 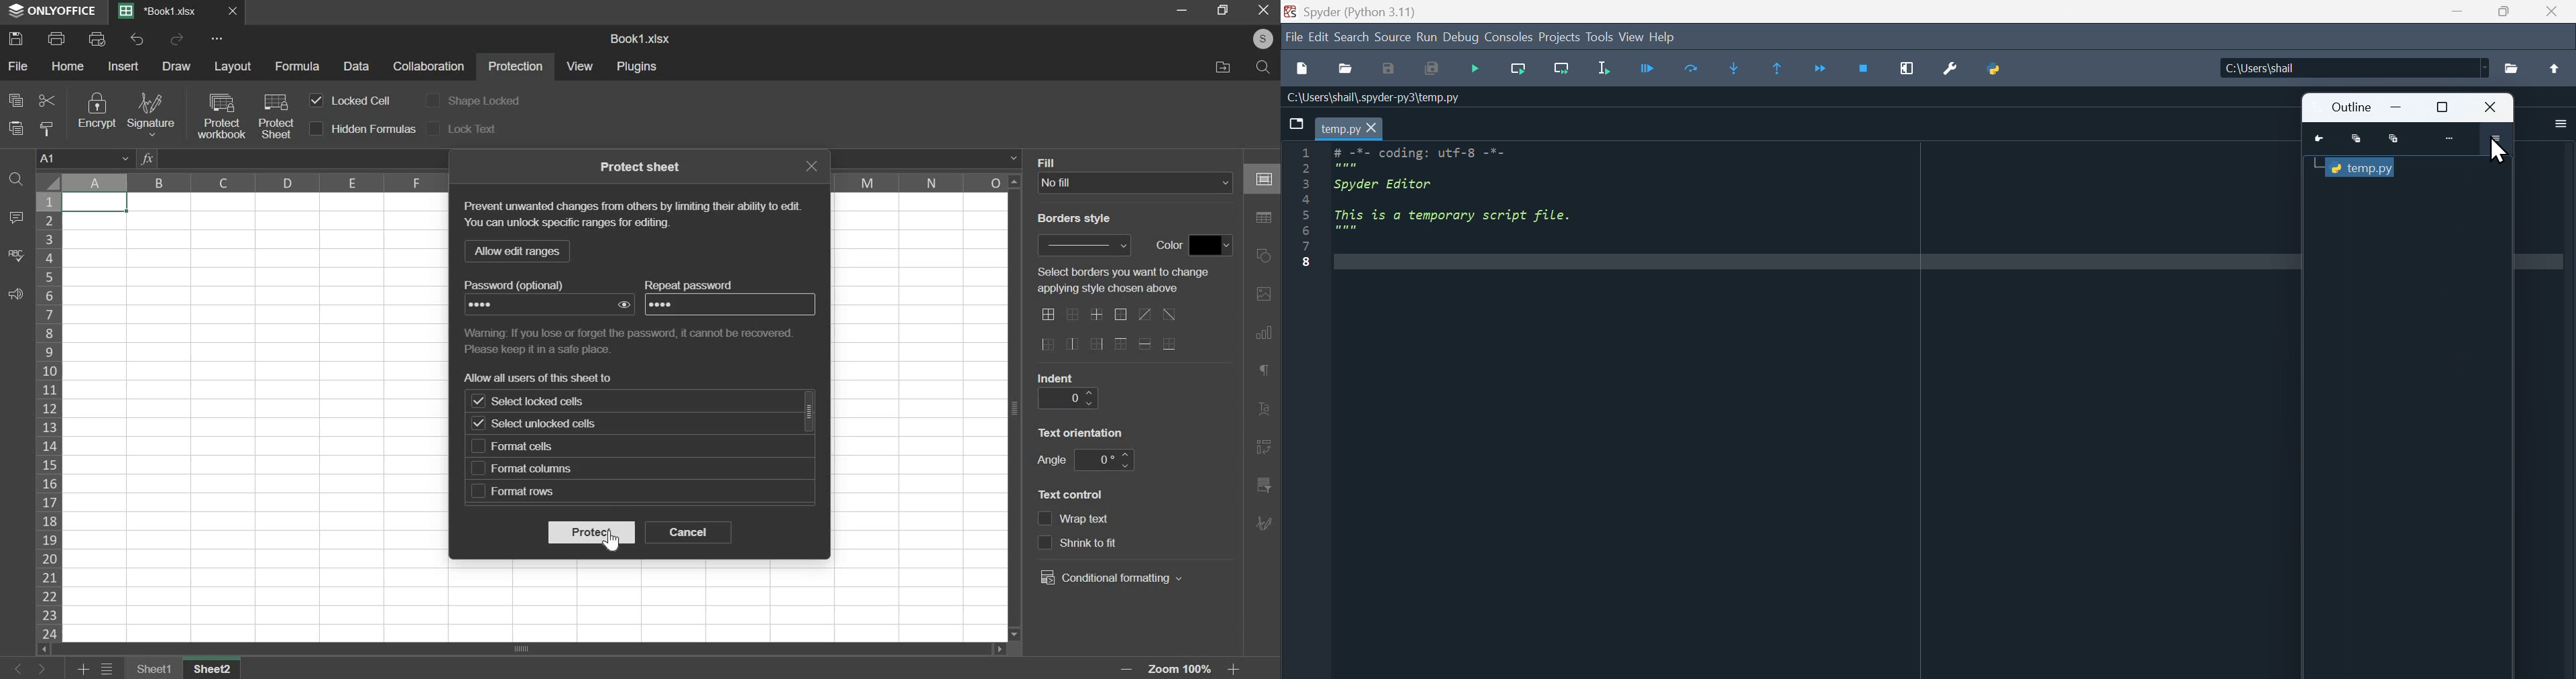 I want to click on border style, so click(x=1087, y=244).